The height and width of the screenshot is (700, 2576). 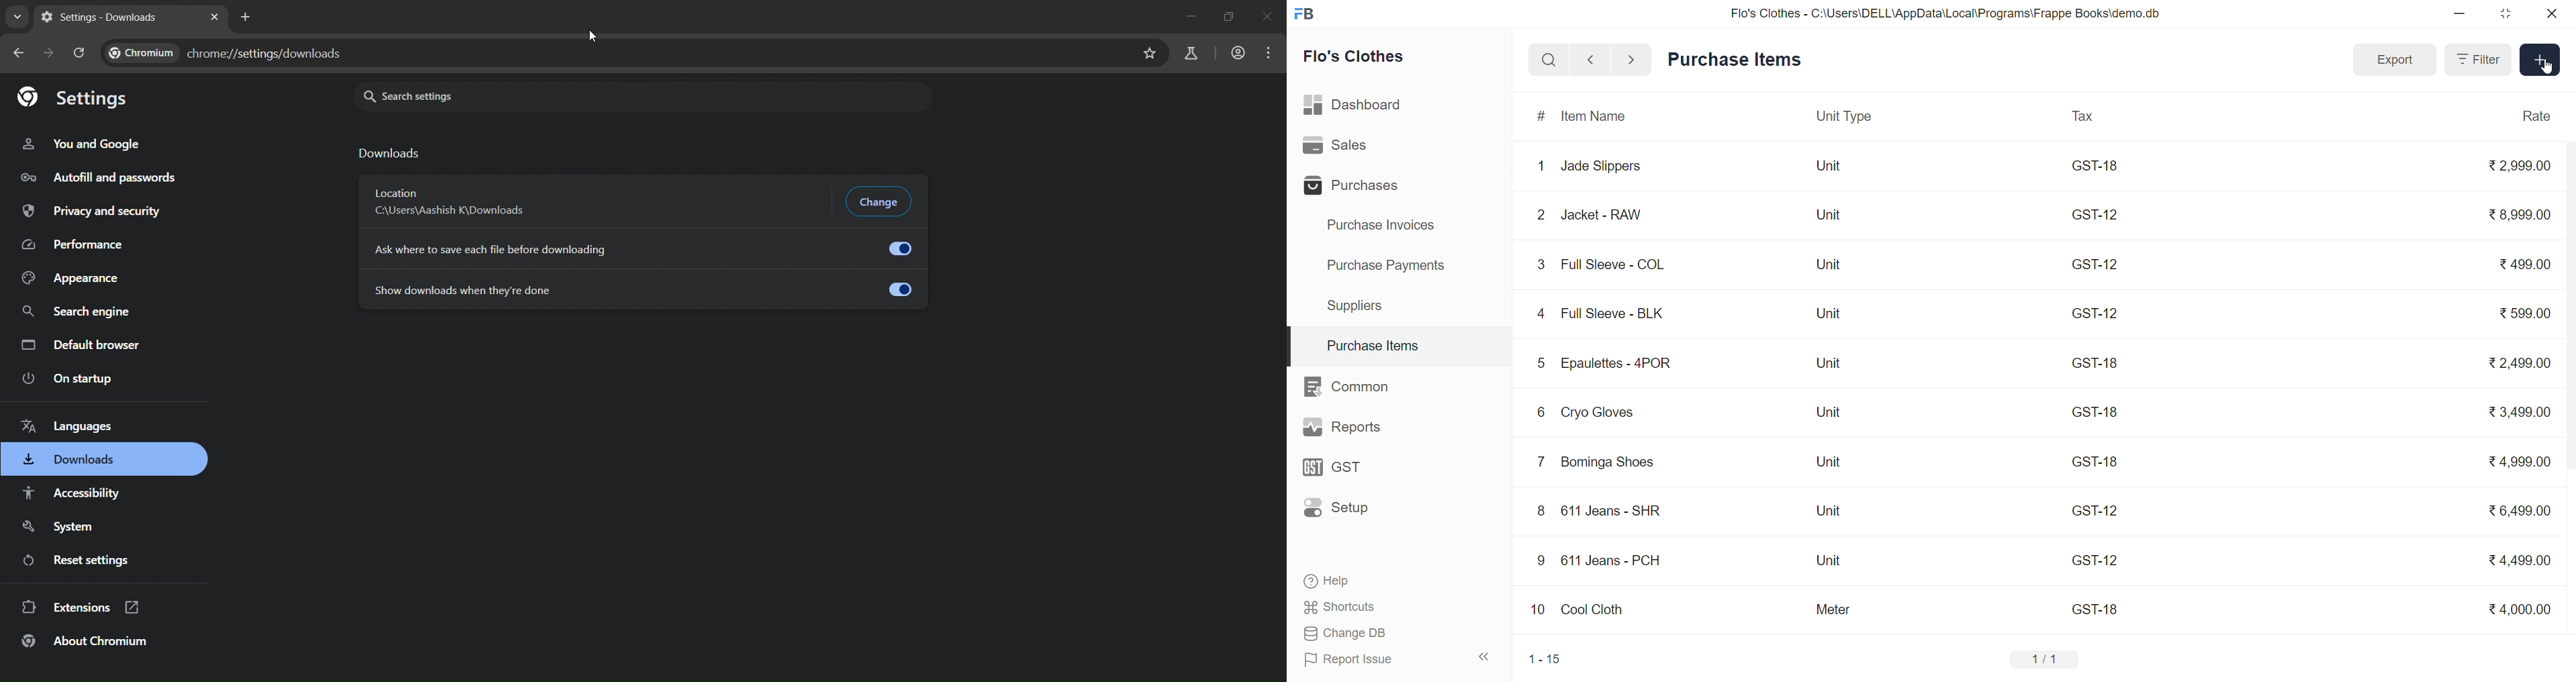 What do you see at coordinates (1540, 462) in the screenshot?
I see `7` at bounding box center [1540, 462].